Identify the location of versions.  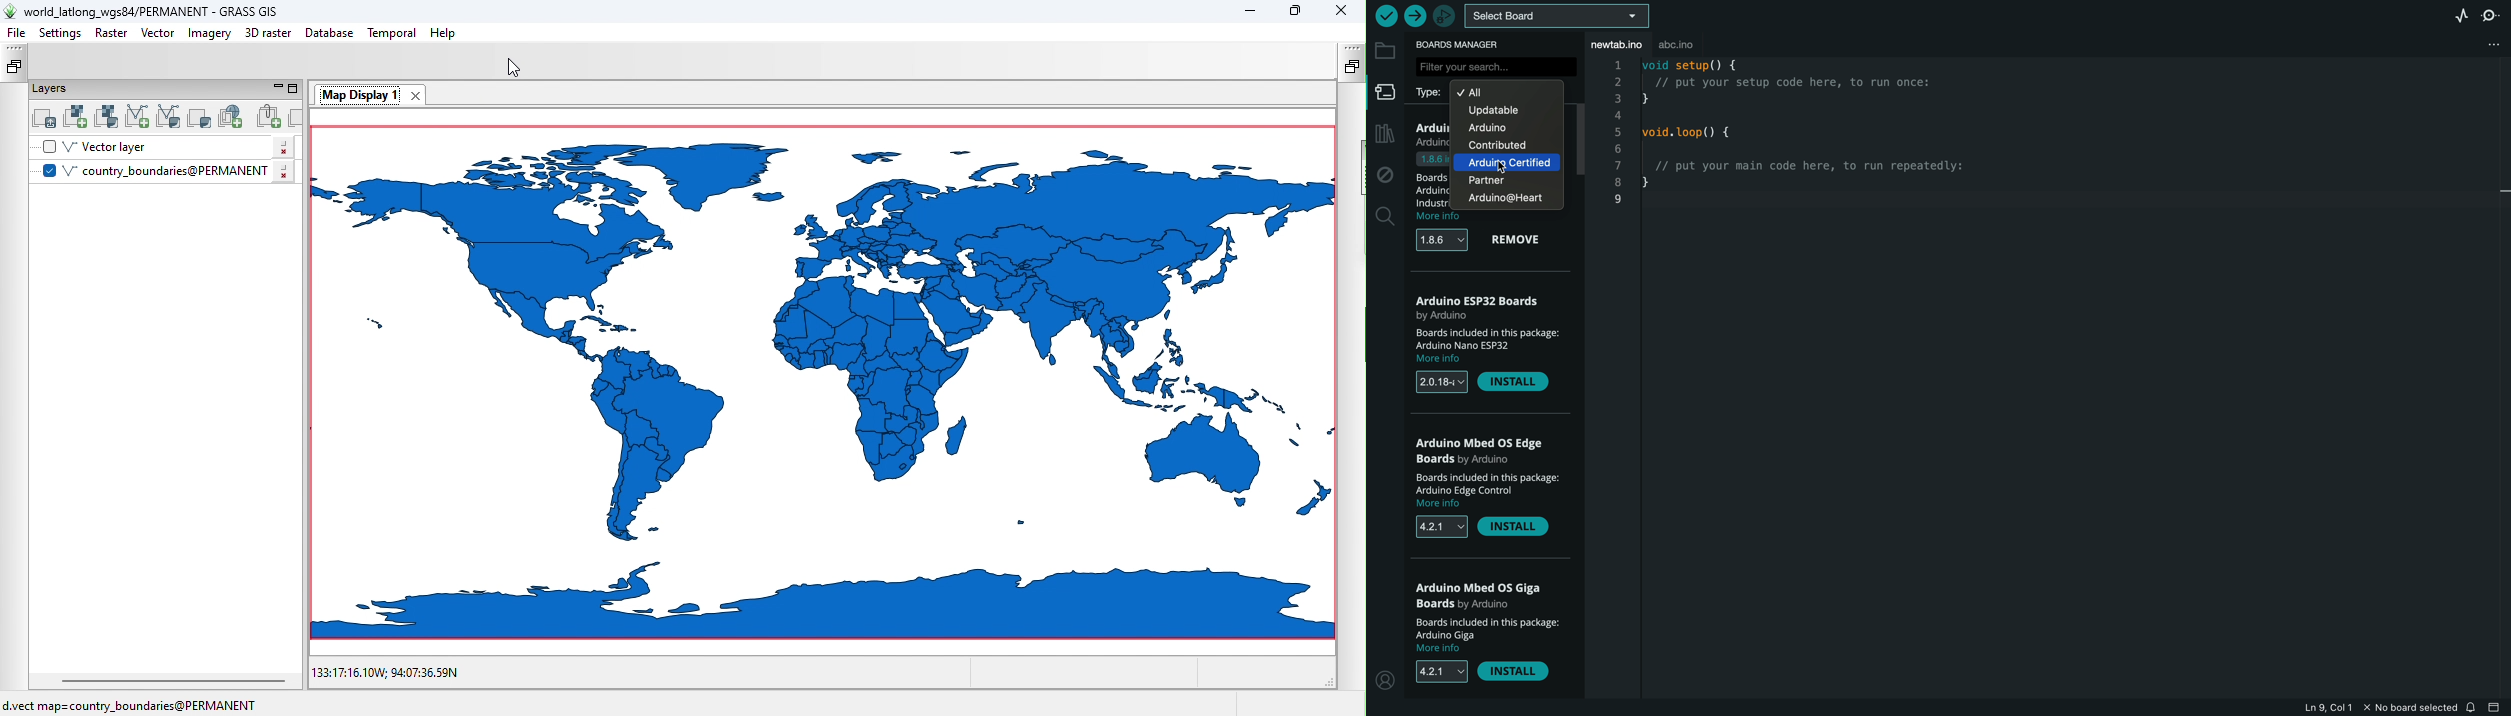
(1443, 527).